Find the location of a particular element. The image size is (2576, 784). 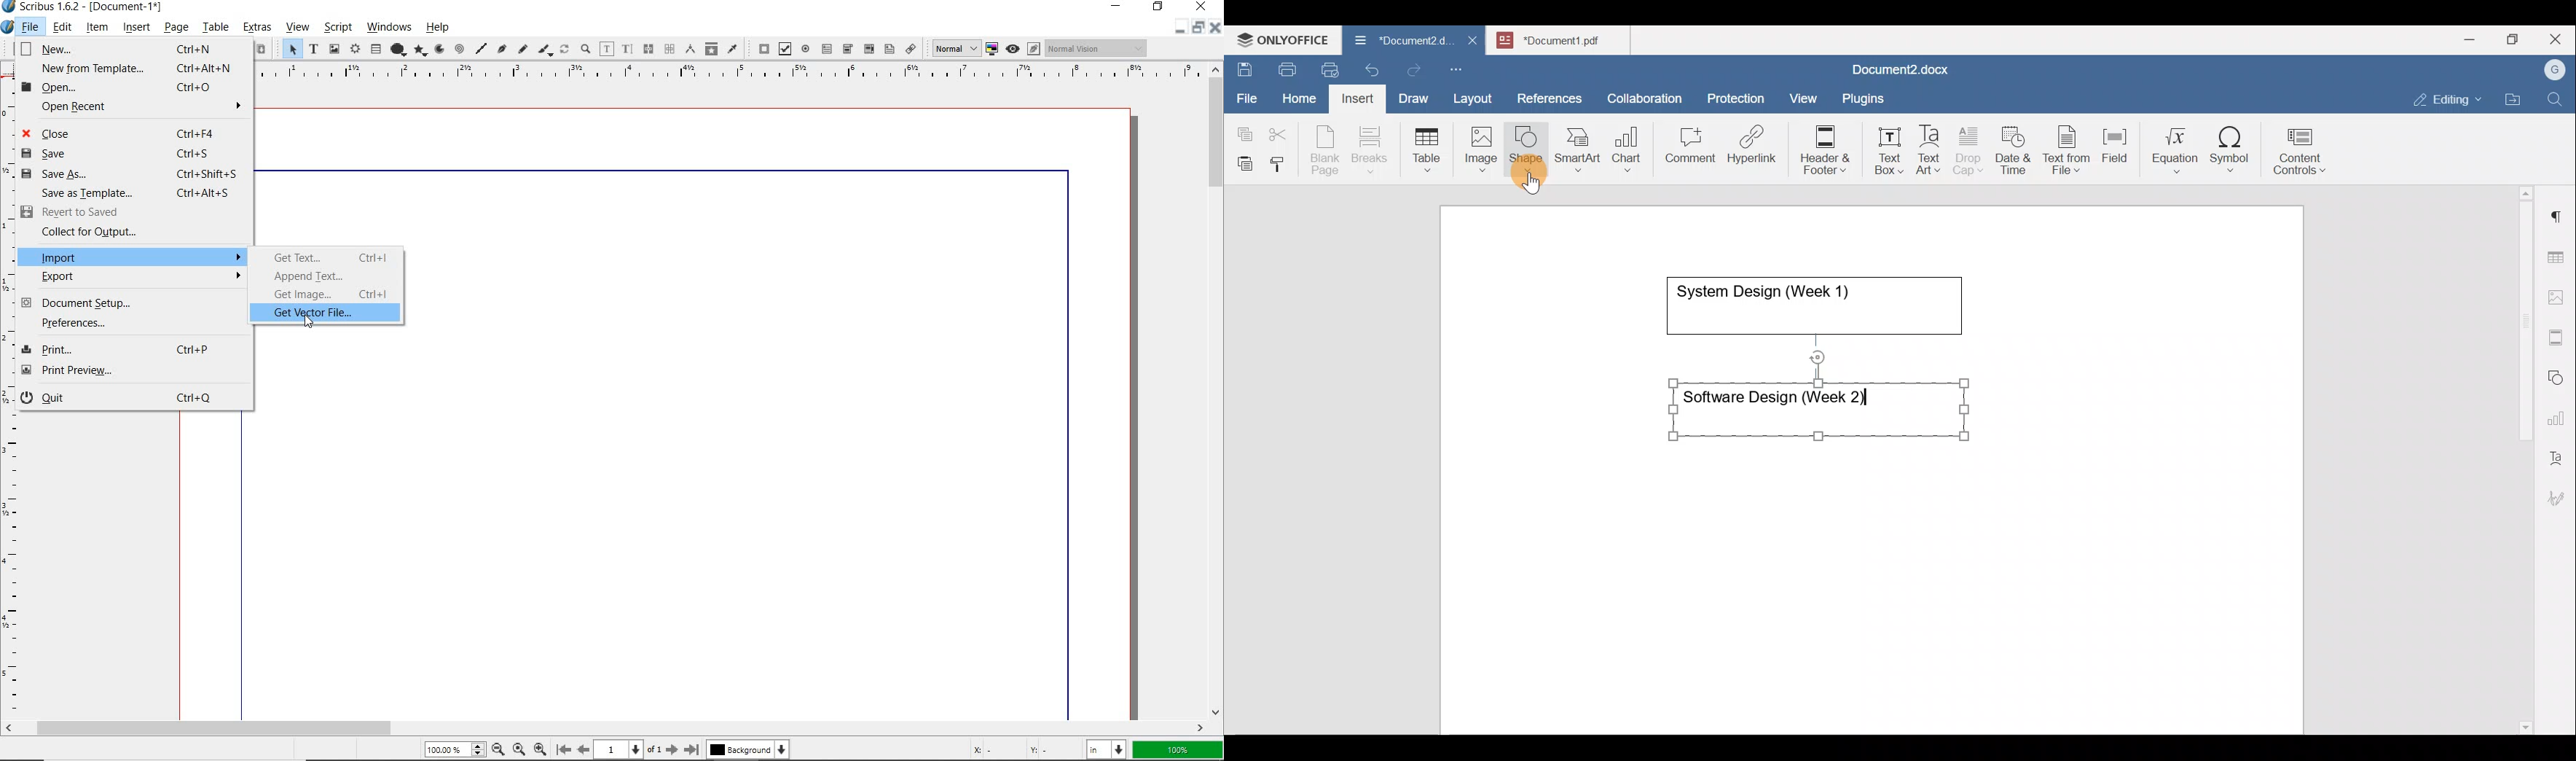

New... Ctrl+N is located at coordinates (133, 48).